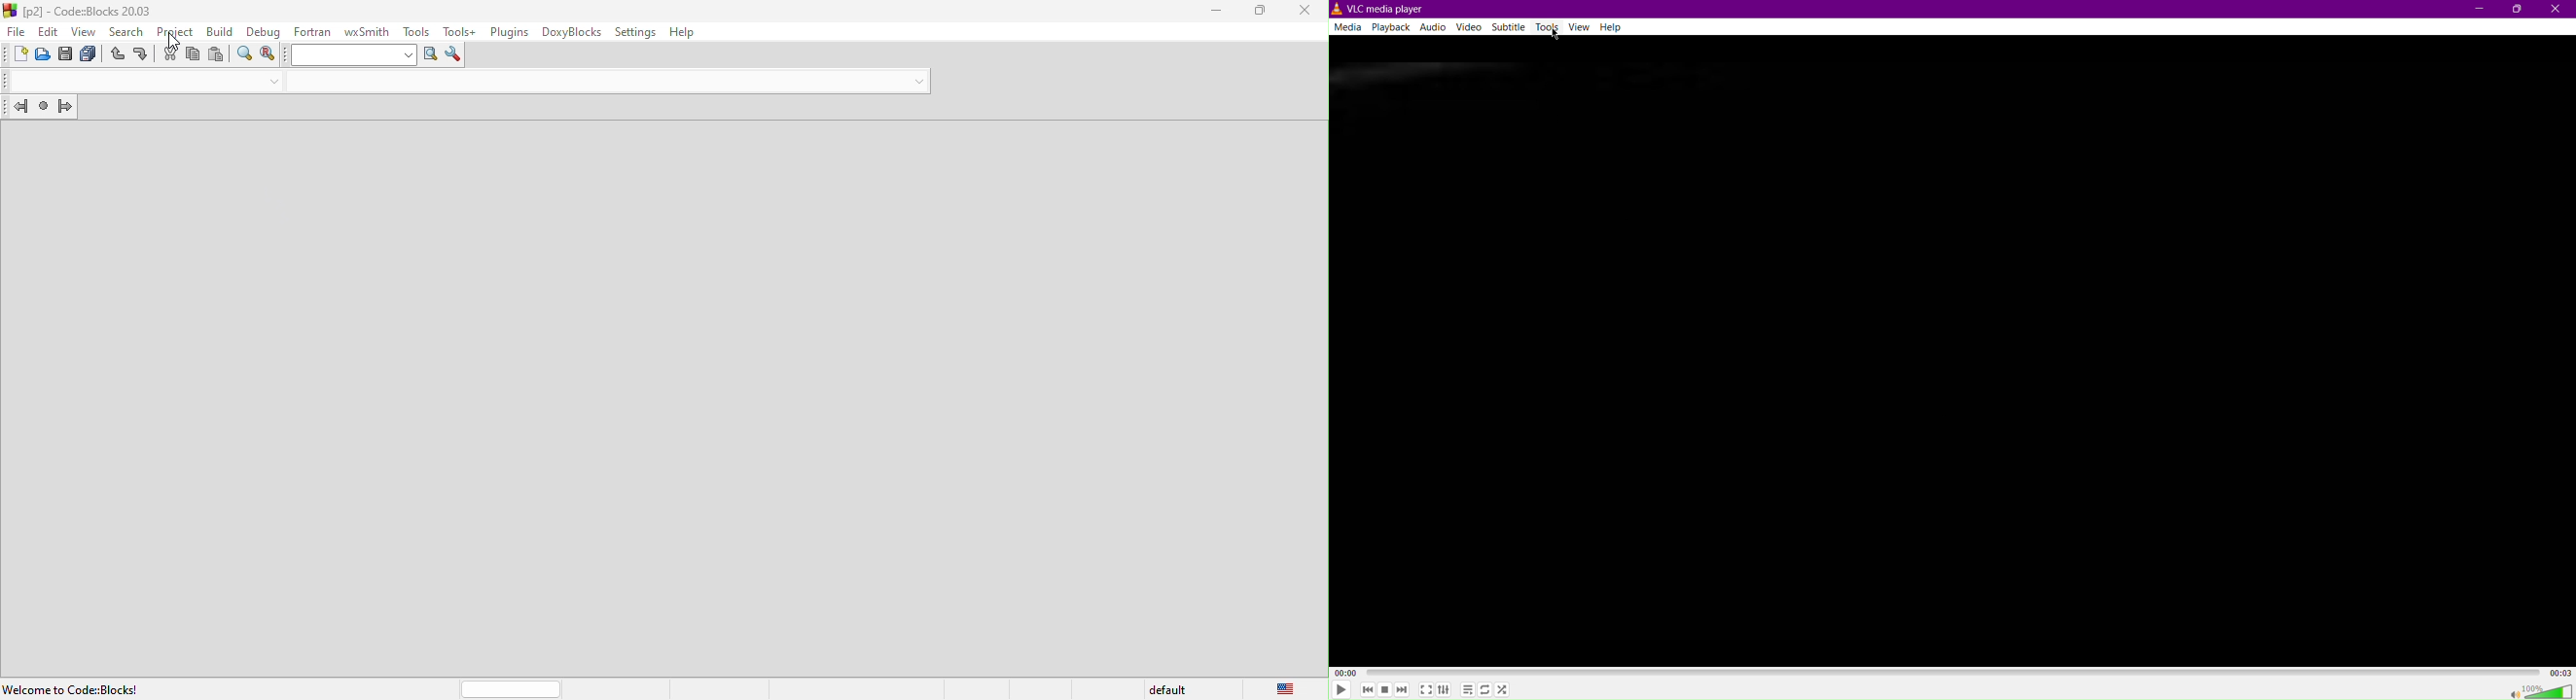 Image resolution: width=2576 pixels, height=700 pixels. Describe the element at coordinates (1426, 690) in the screenshot. I see `Fullscreen` at that location.